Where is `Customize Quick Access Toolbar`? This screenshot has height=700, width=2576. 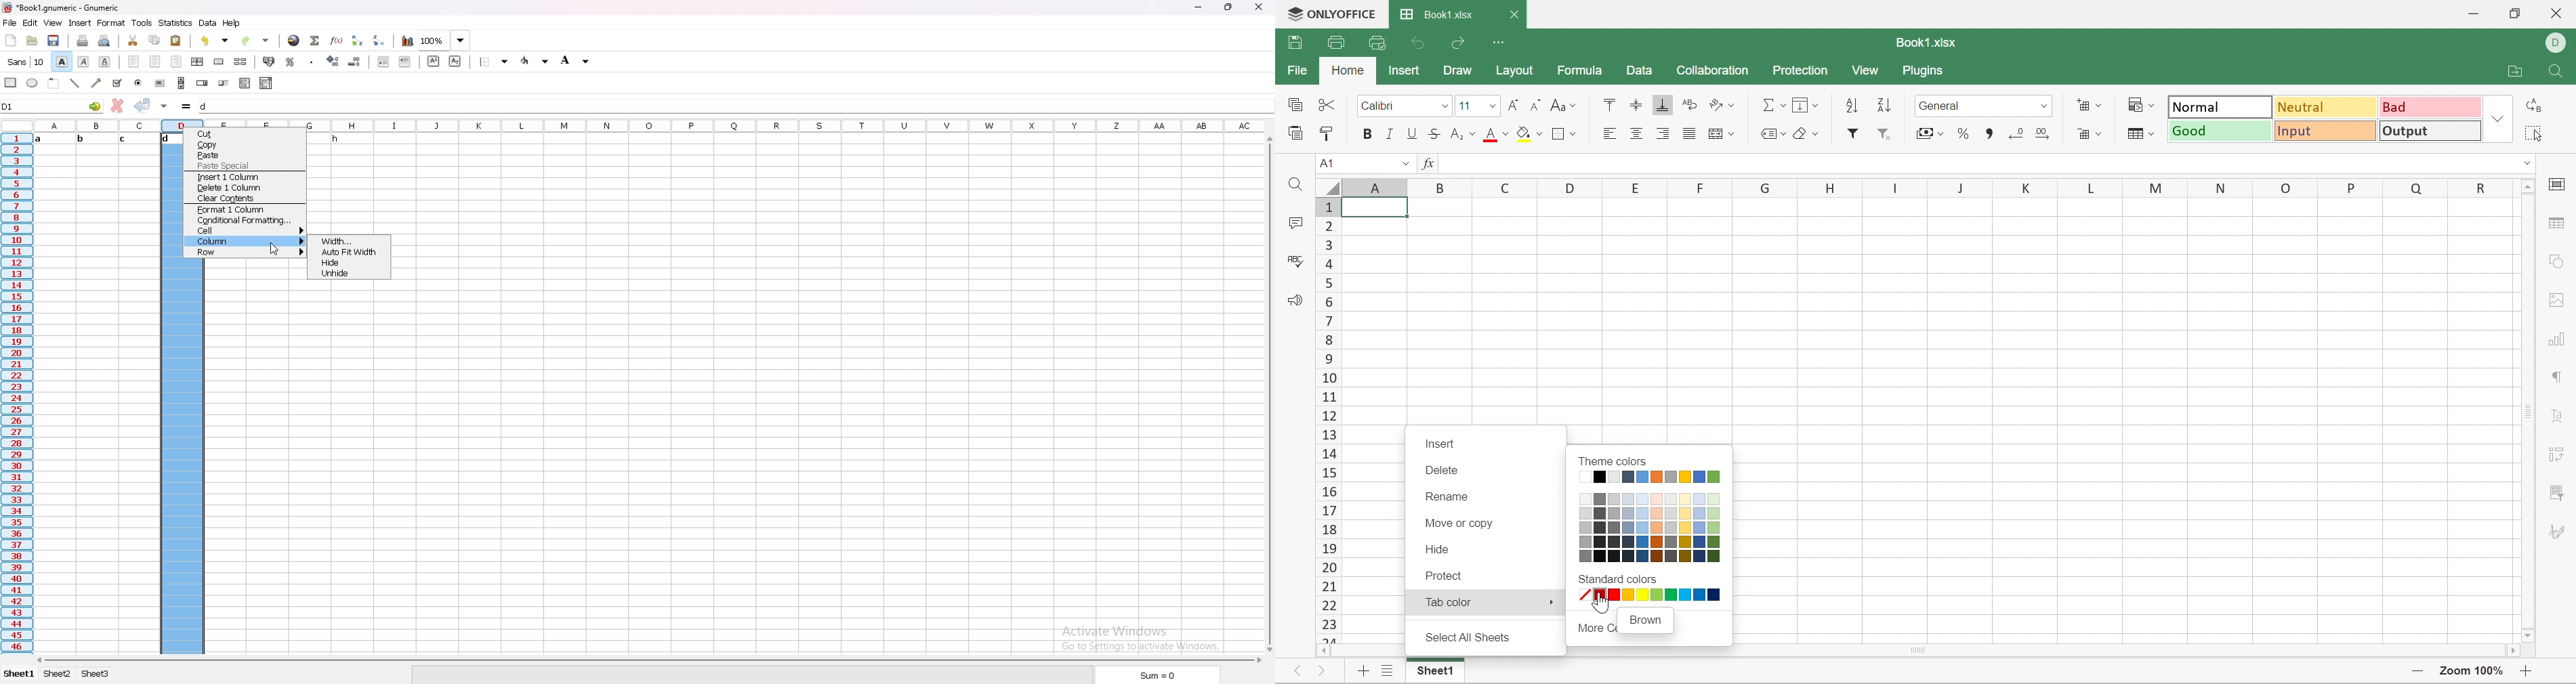 Customize Quick Access Toolbar is located at coordinates (1501, 43).